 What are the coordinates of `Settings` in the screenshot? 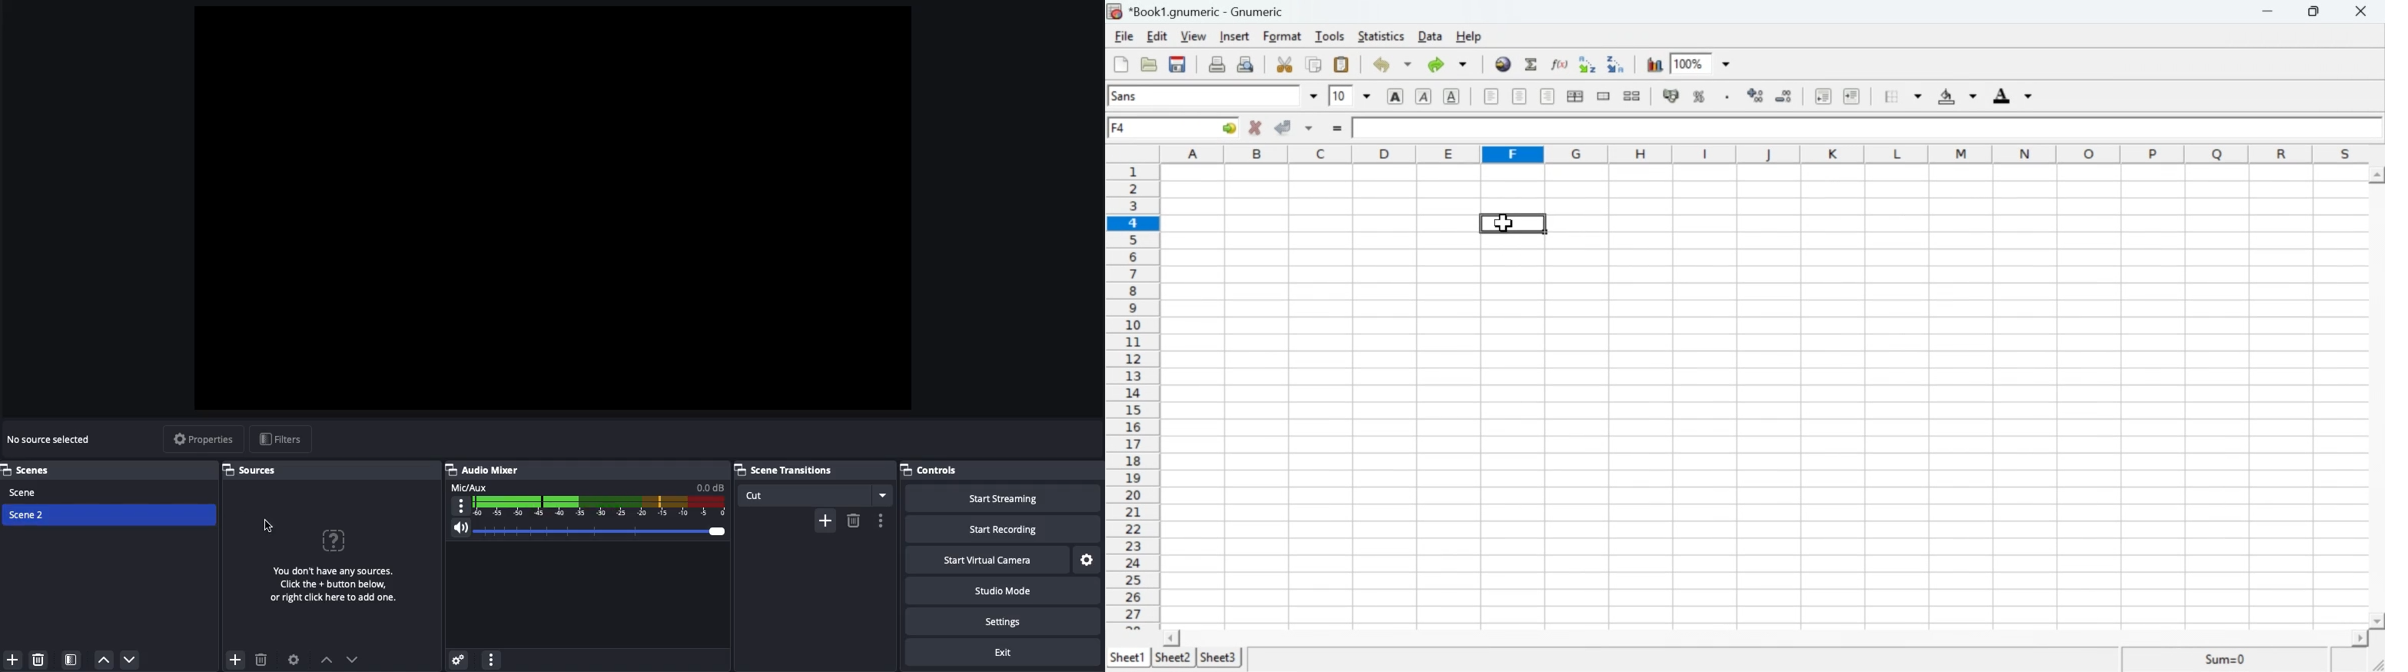 It's located at (1002, 620).